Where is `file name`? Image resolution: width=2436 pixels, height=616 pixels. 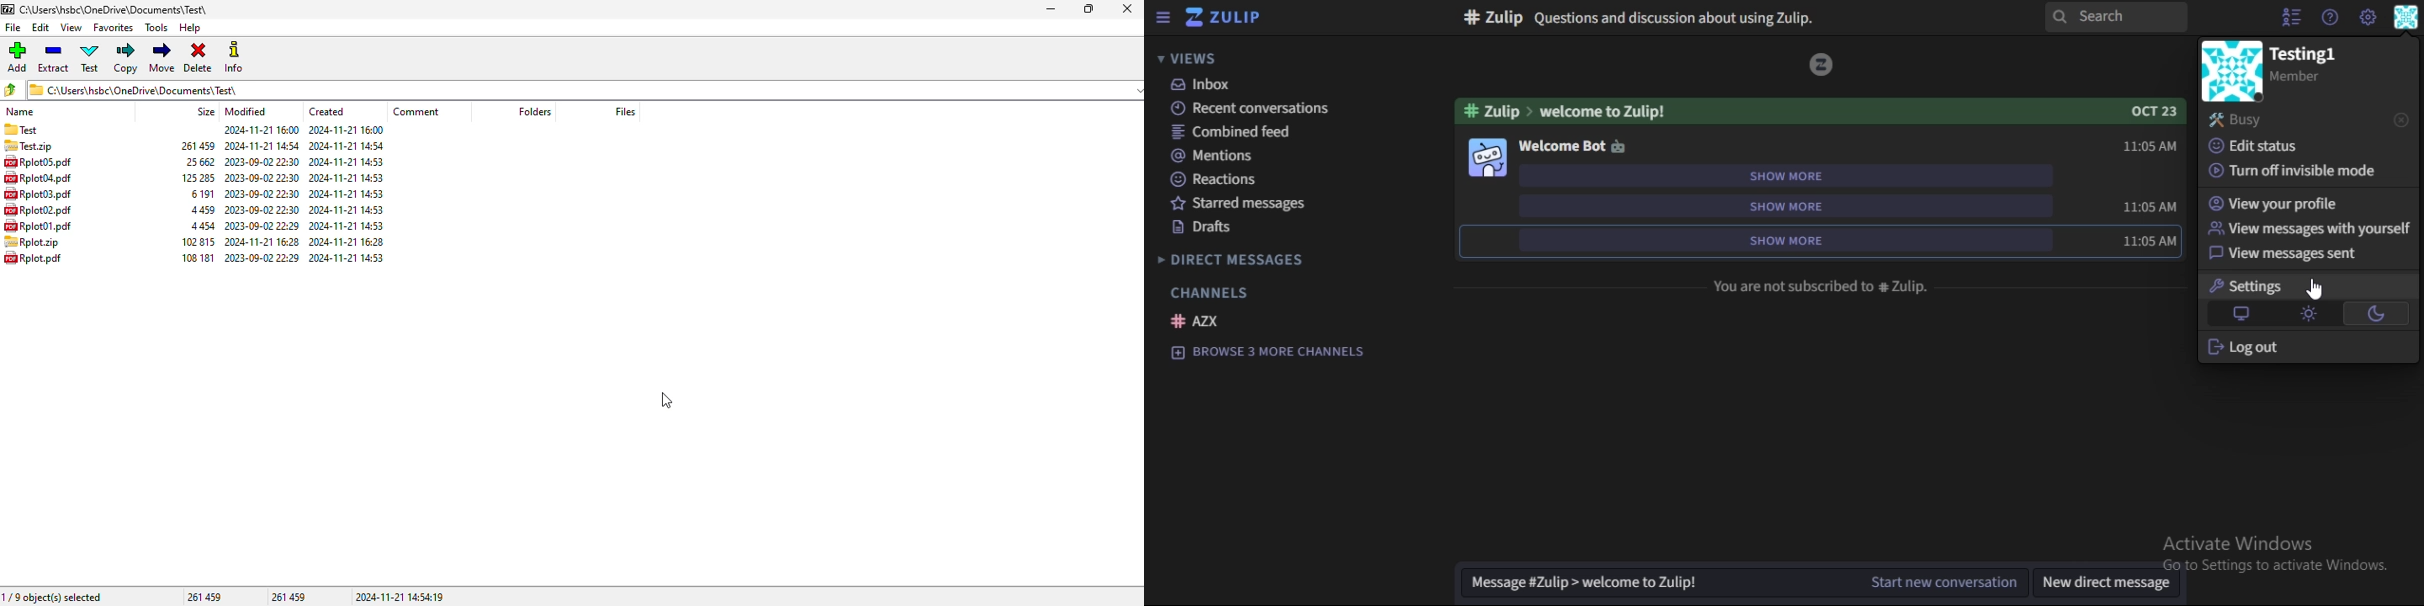
file name is located at coordinates (37, 162).